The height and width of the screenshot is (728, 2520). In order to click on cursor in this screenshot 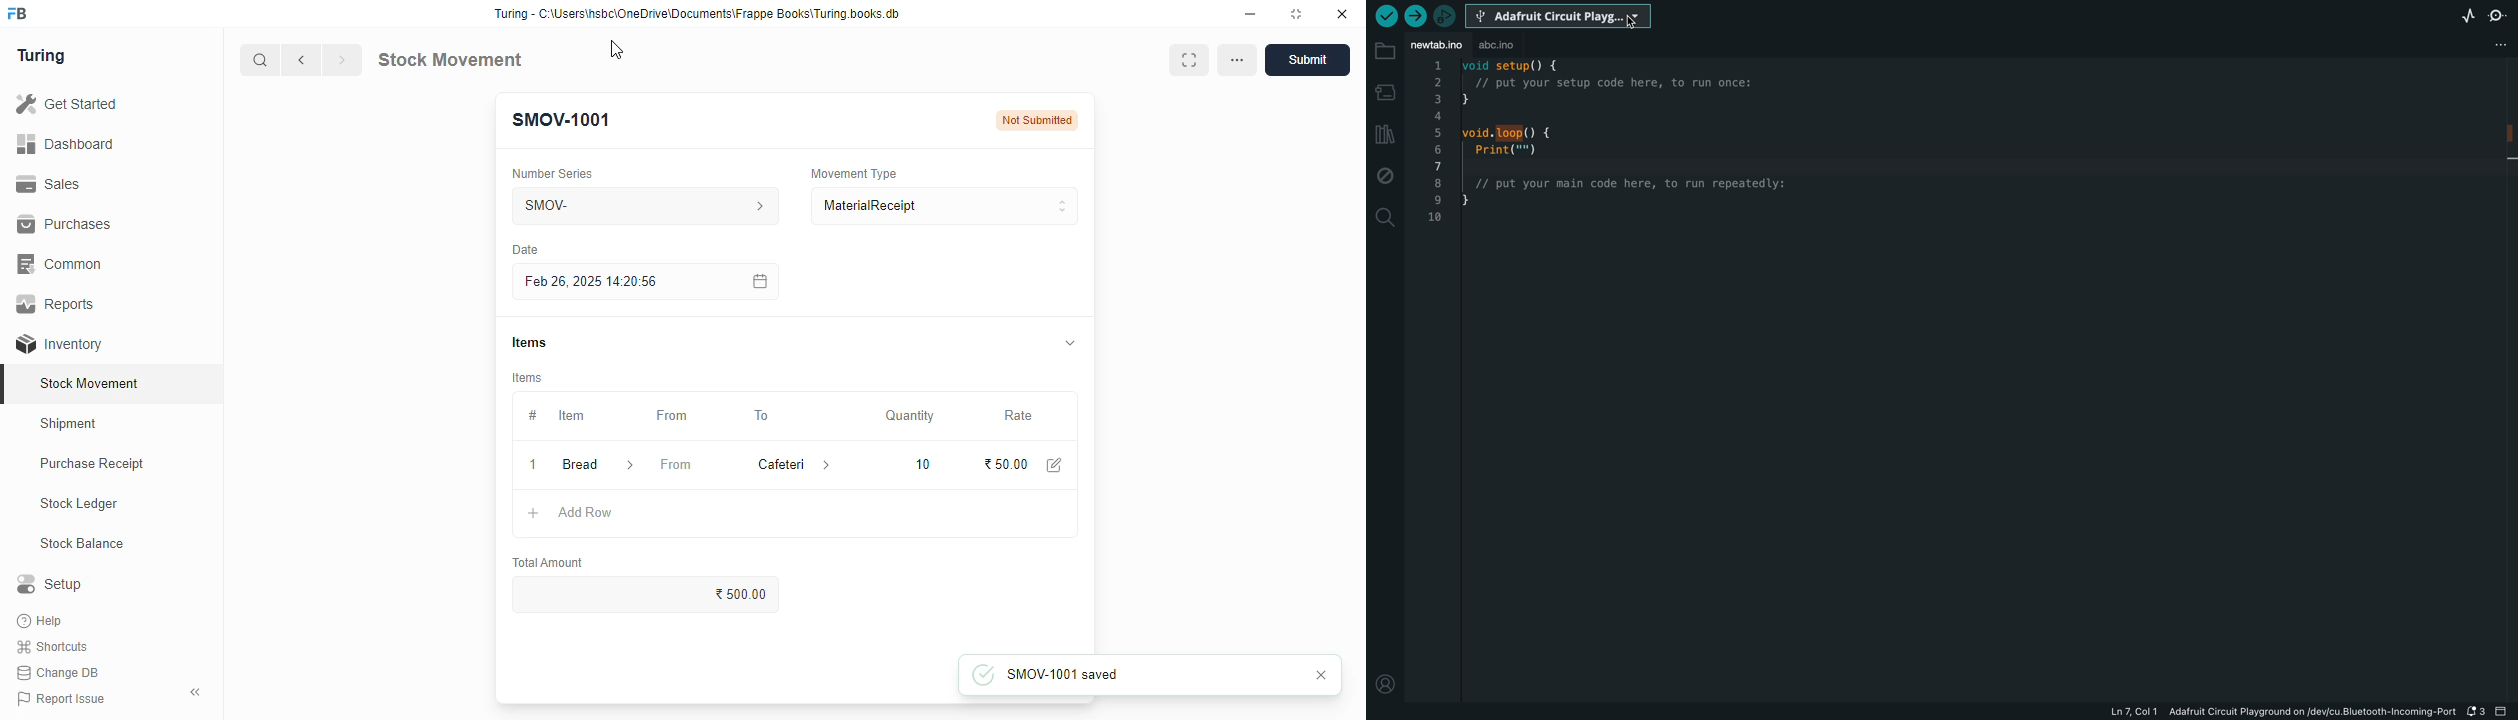, I will do `click(618, 50)`.